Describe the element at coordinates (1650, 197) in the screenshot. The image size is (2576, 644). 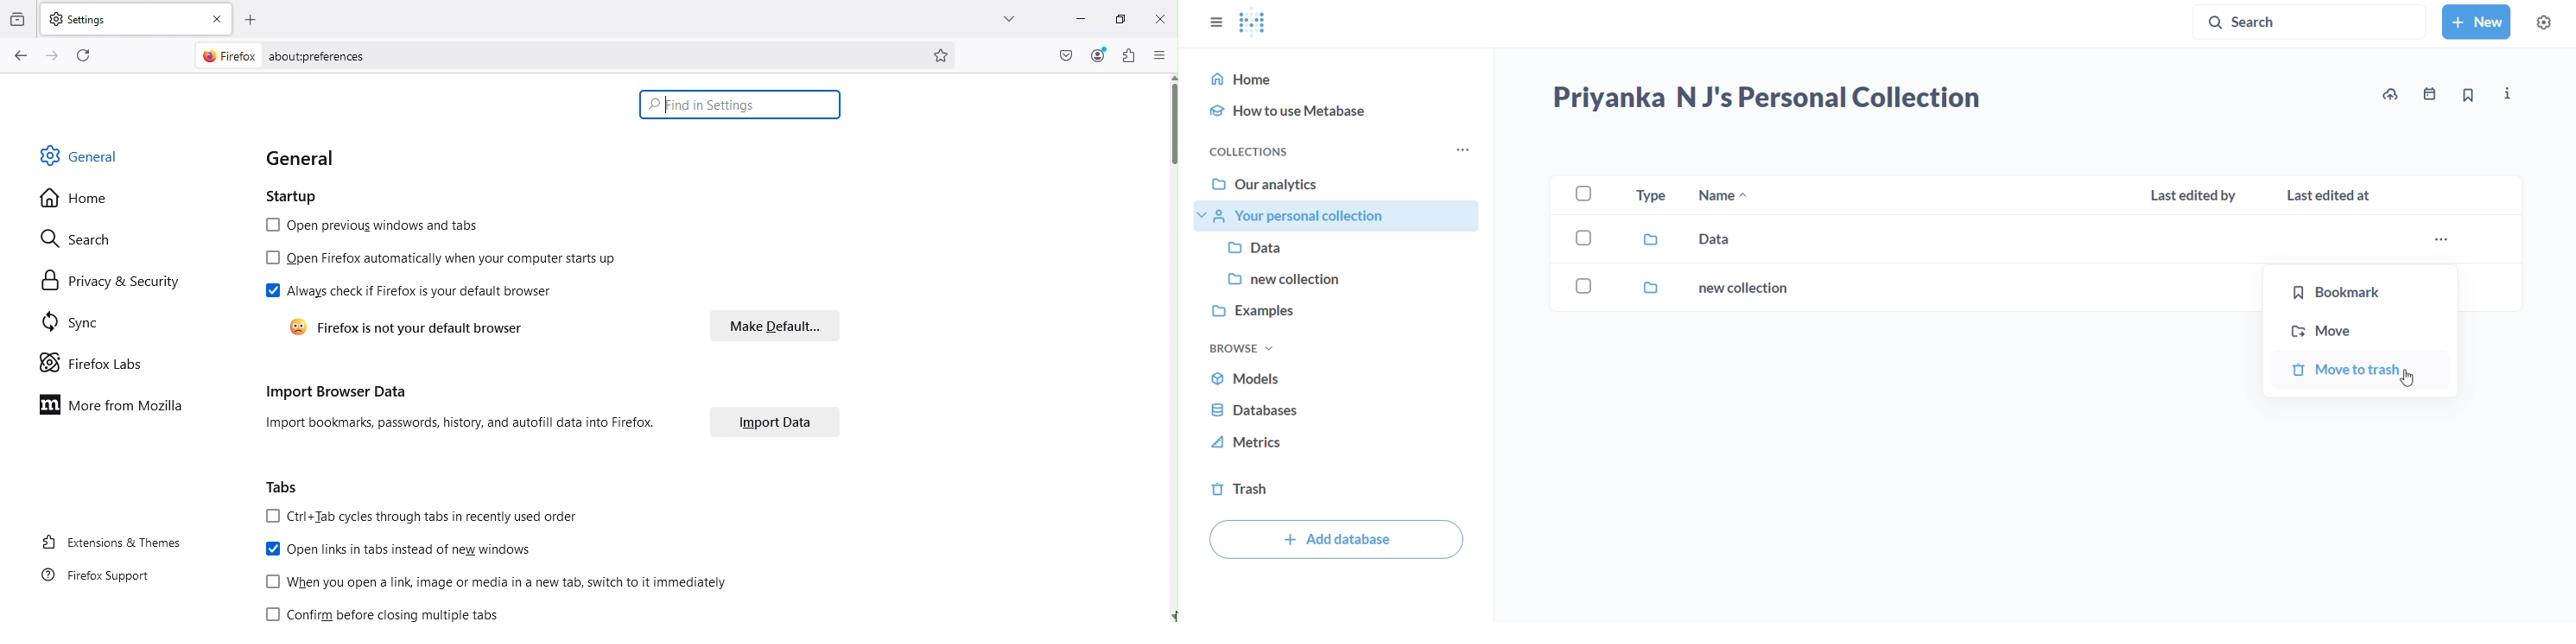
I see `type` at that location.